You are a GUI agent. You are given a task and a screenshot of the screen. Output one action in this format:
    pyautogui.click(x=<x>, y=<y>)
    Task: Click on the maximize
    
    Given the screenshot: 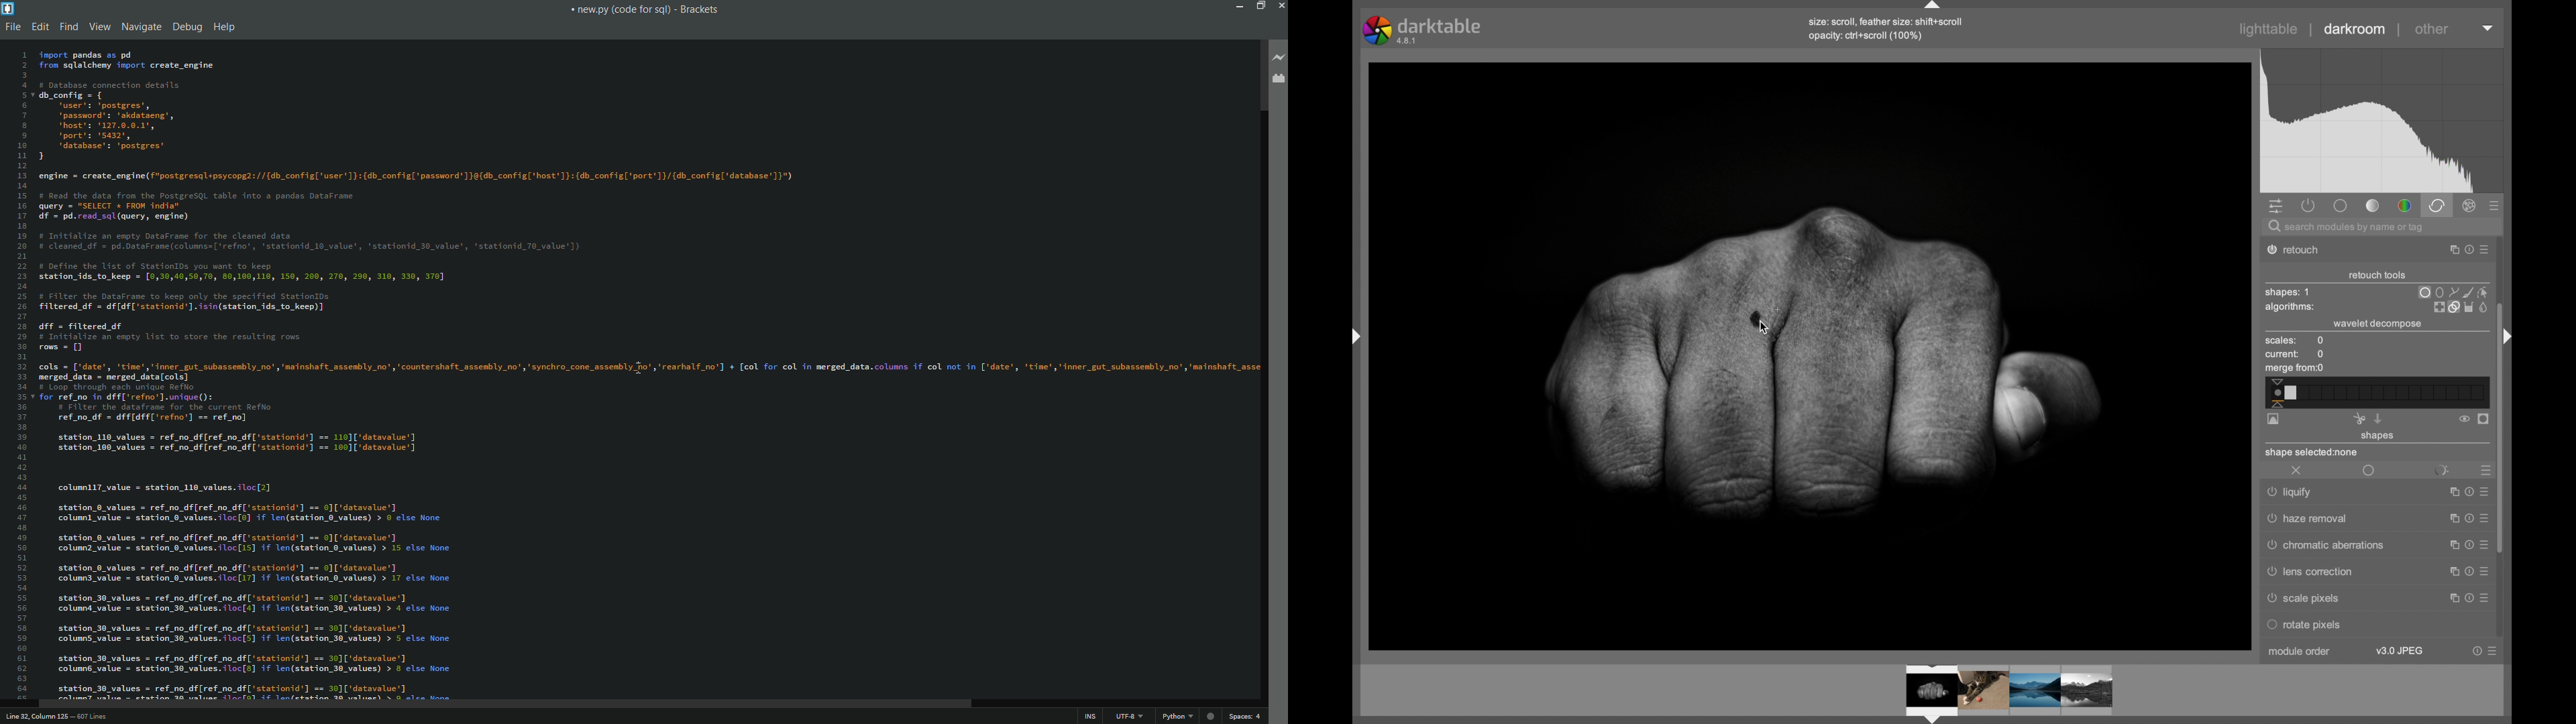 What is the action you would take?
    pyautogui.click(x=2451, y=571)
    